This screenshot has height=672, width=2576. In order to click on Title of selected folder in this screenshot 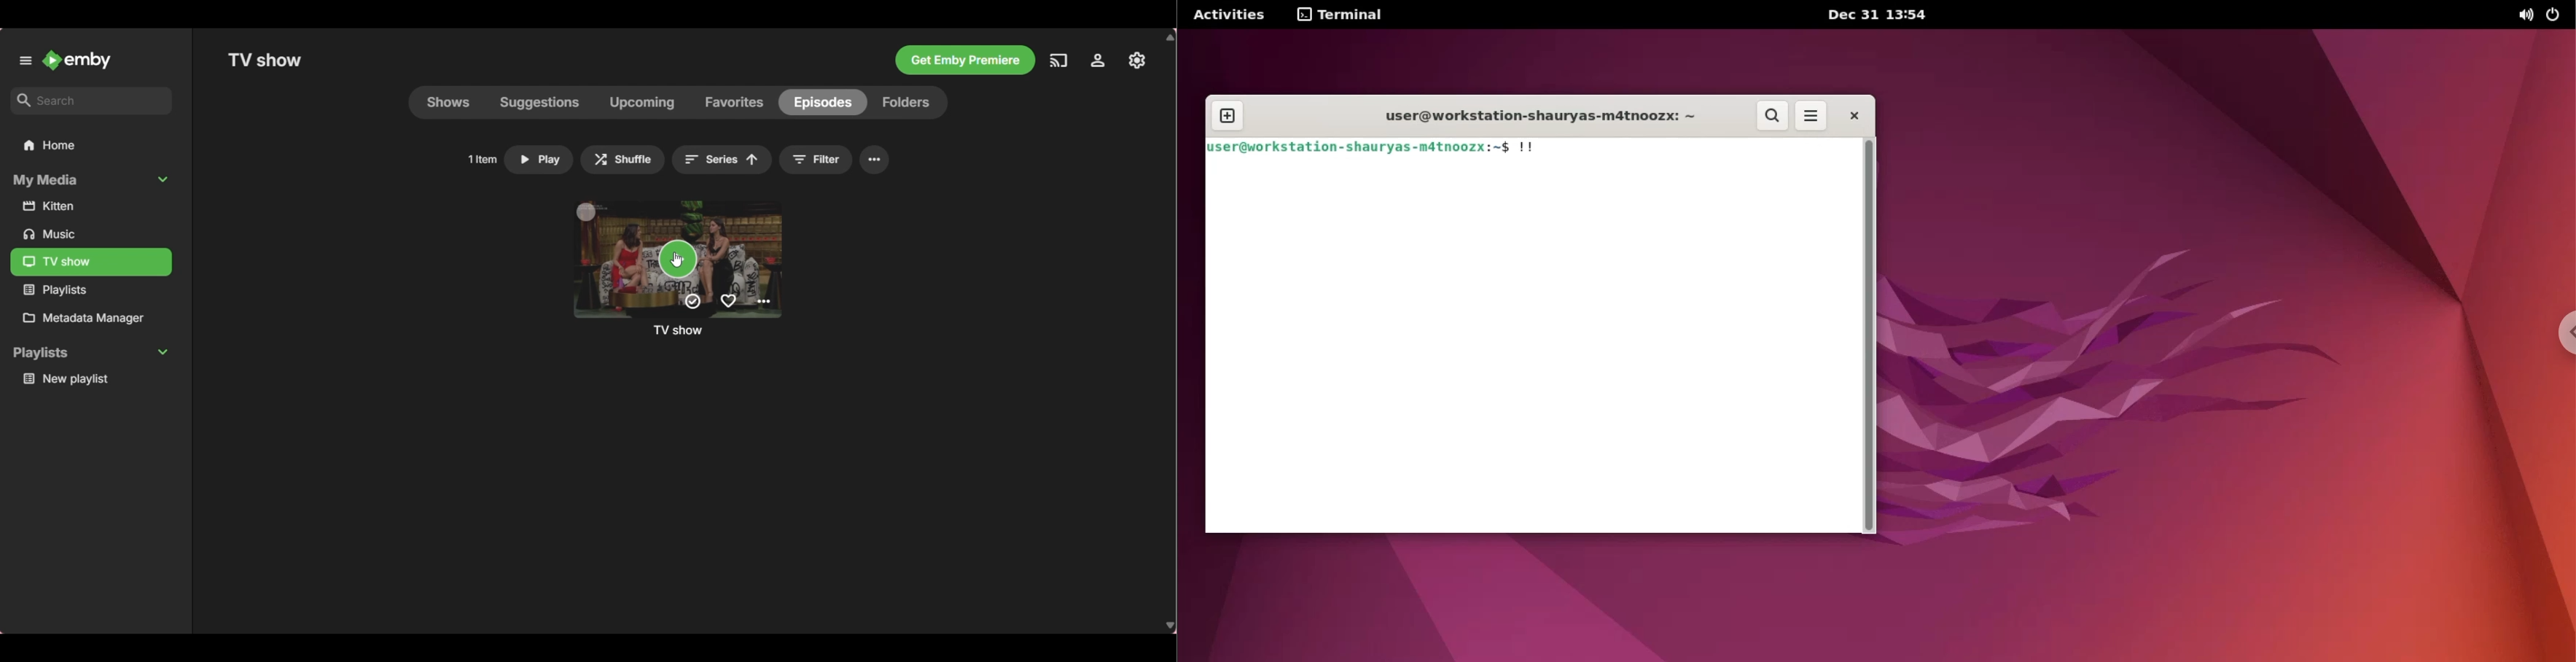, I will do `click(265, 59)`.